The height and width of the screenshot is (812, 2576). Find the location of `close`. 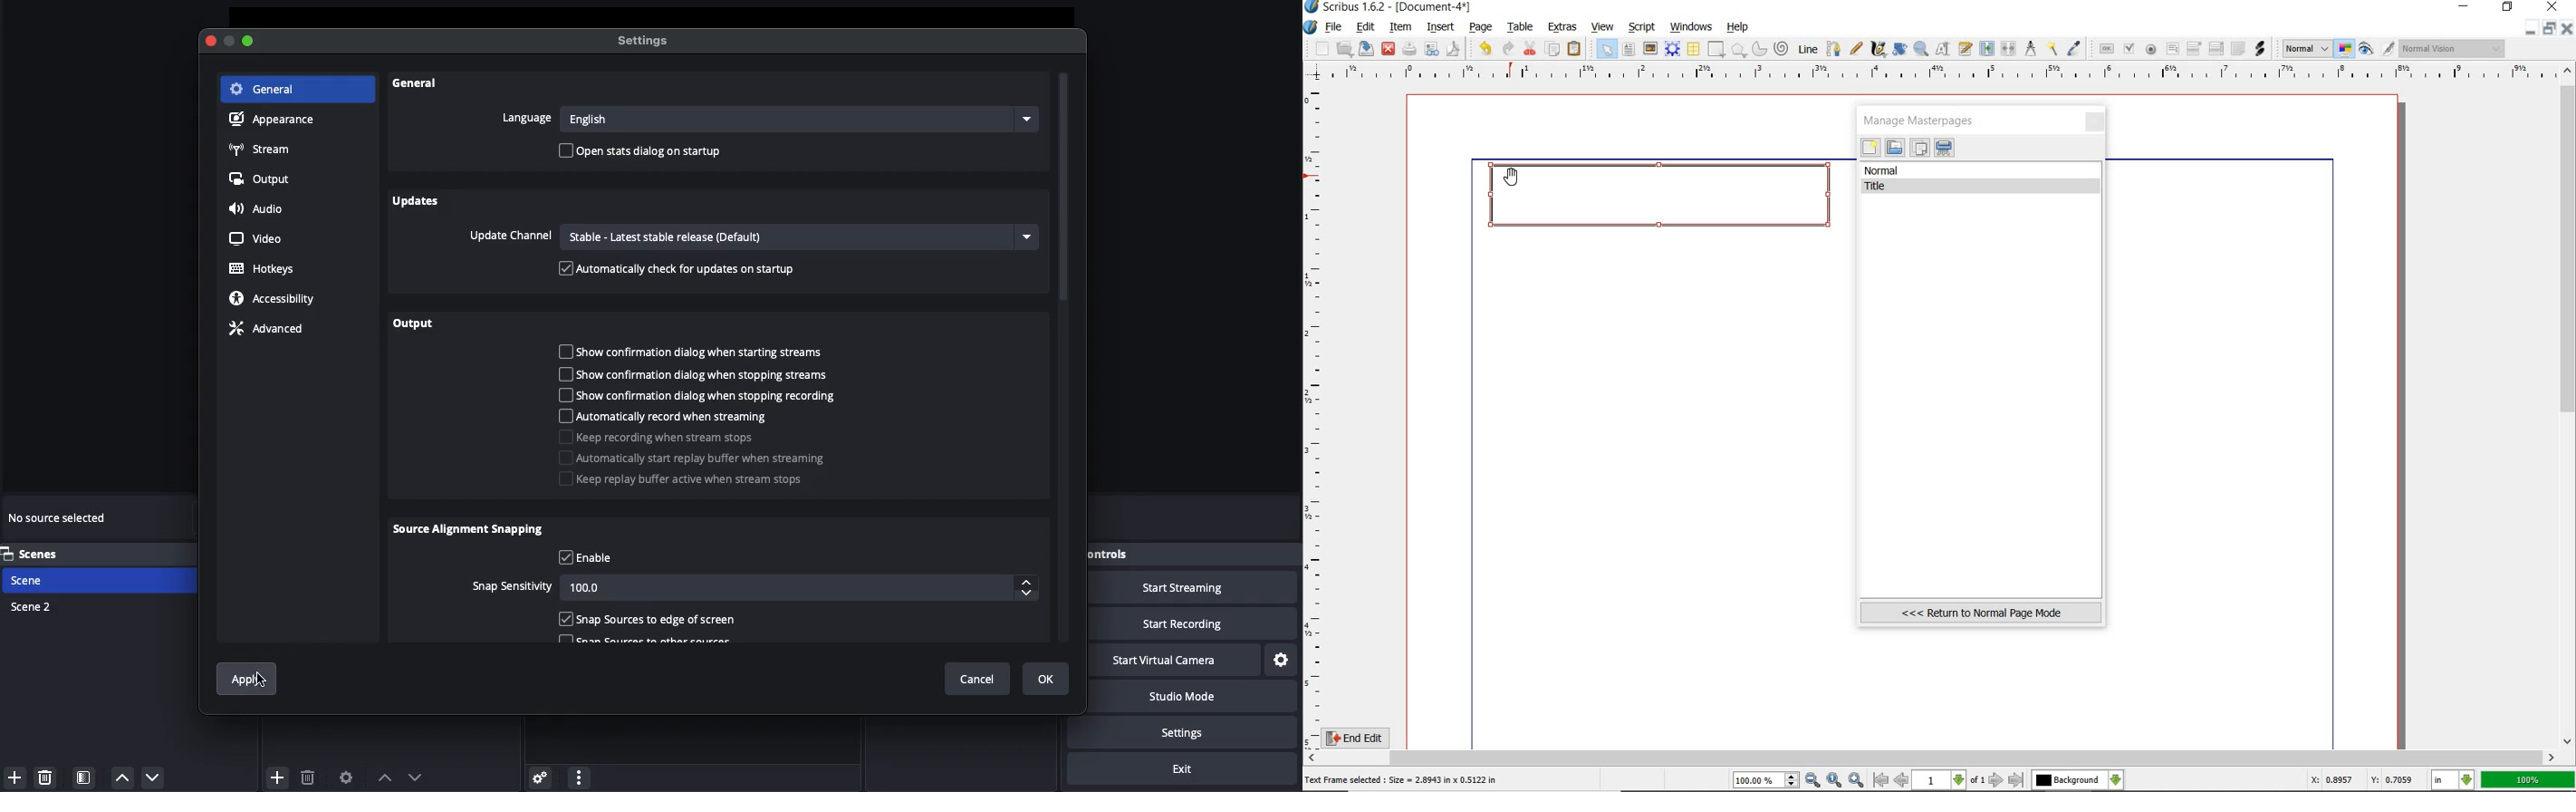

close is located at coordinates (2569, 28).